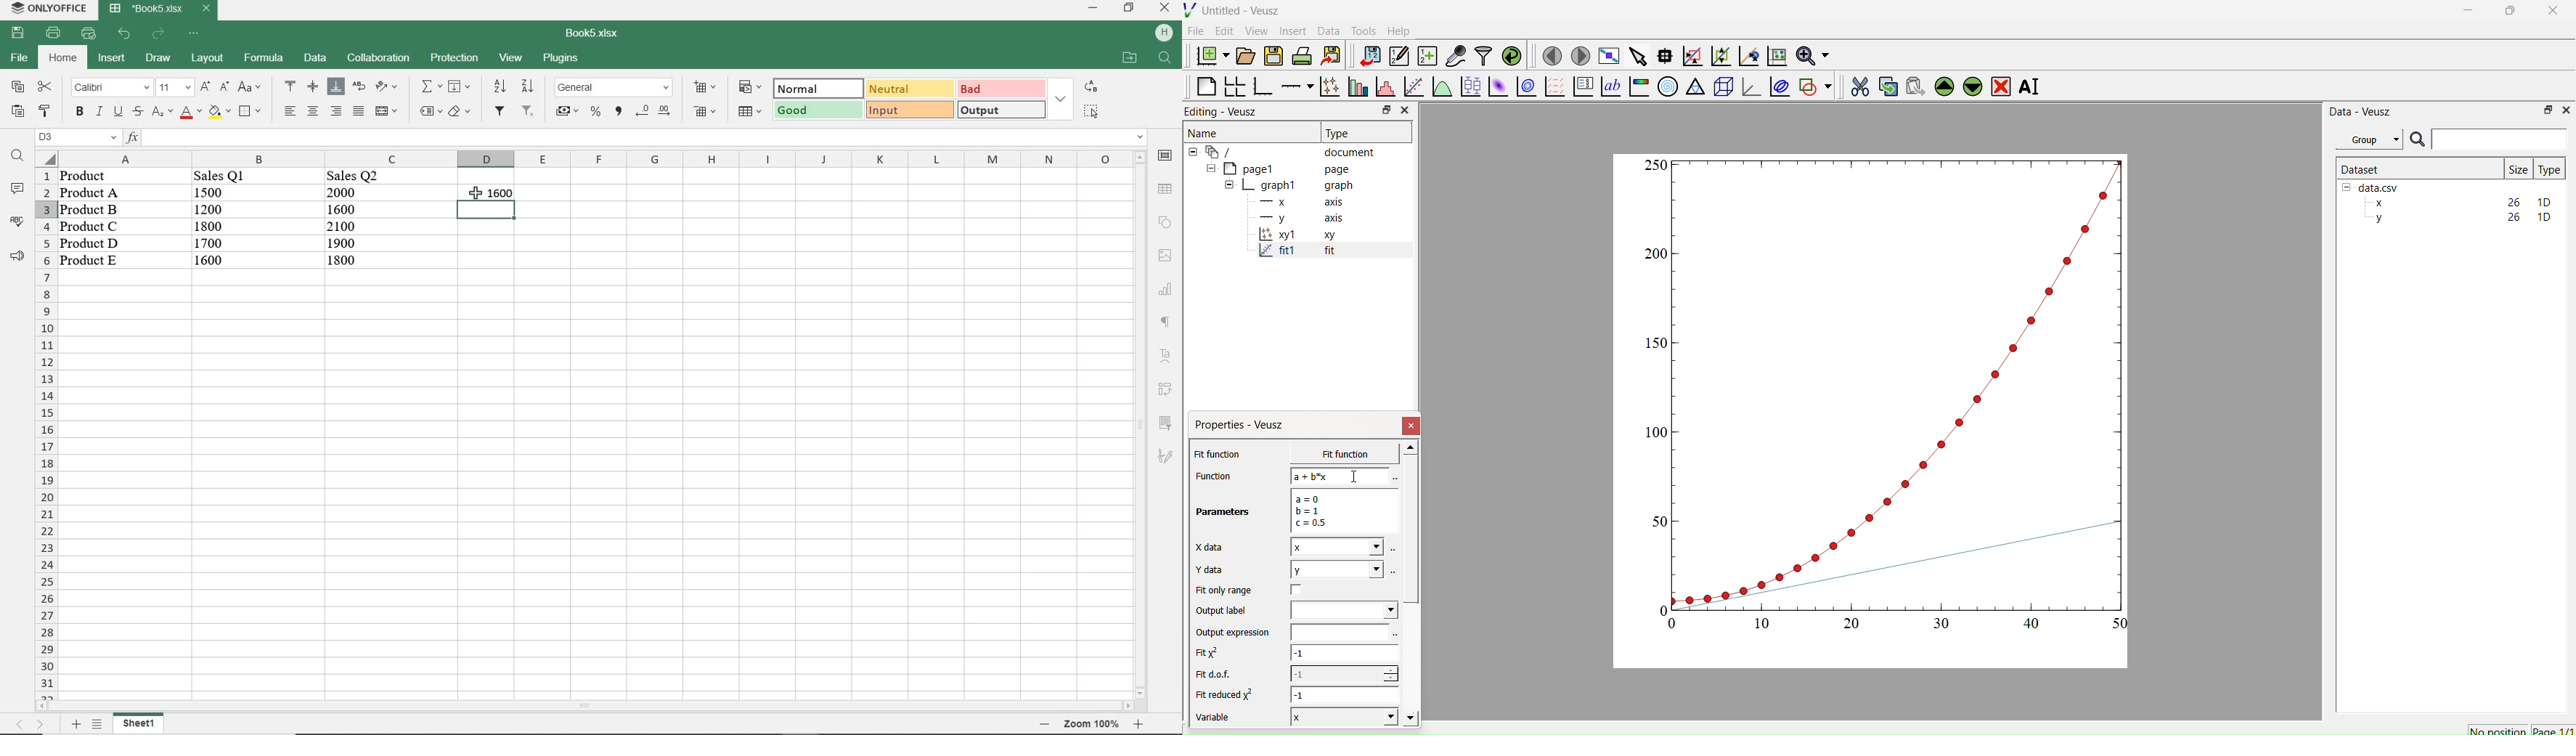 The width and height of the screenshot is (2576, 756). I want to click on Scroll , so click(1411, 585).